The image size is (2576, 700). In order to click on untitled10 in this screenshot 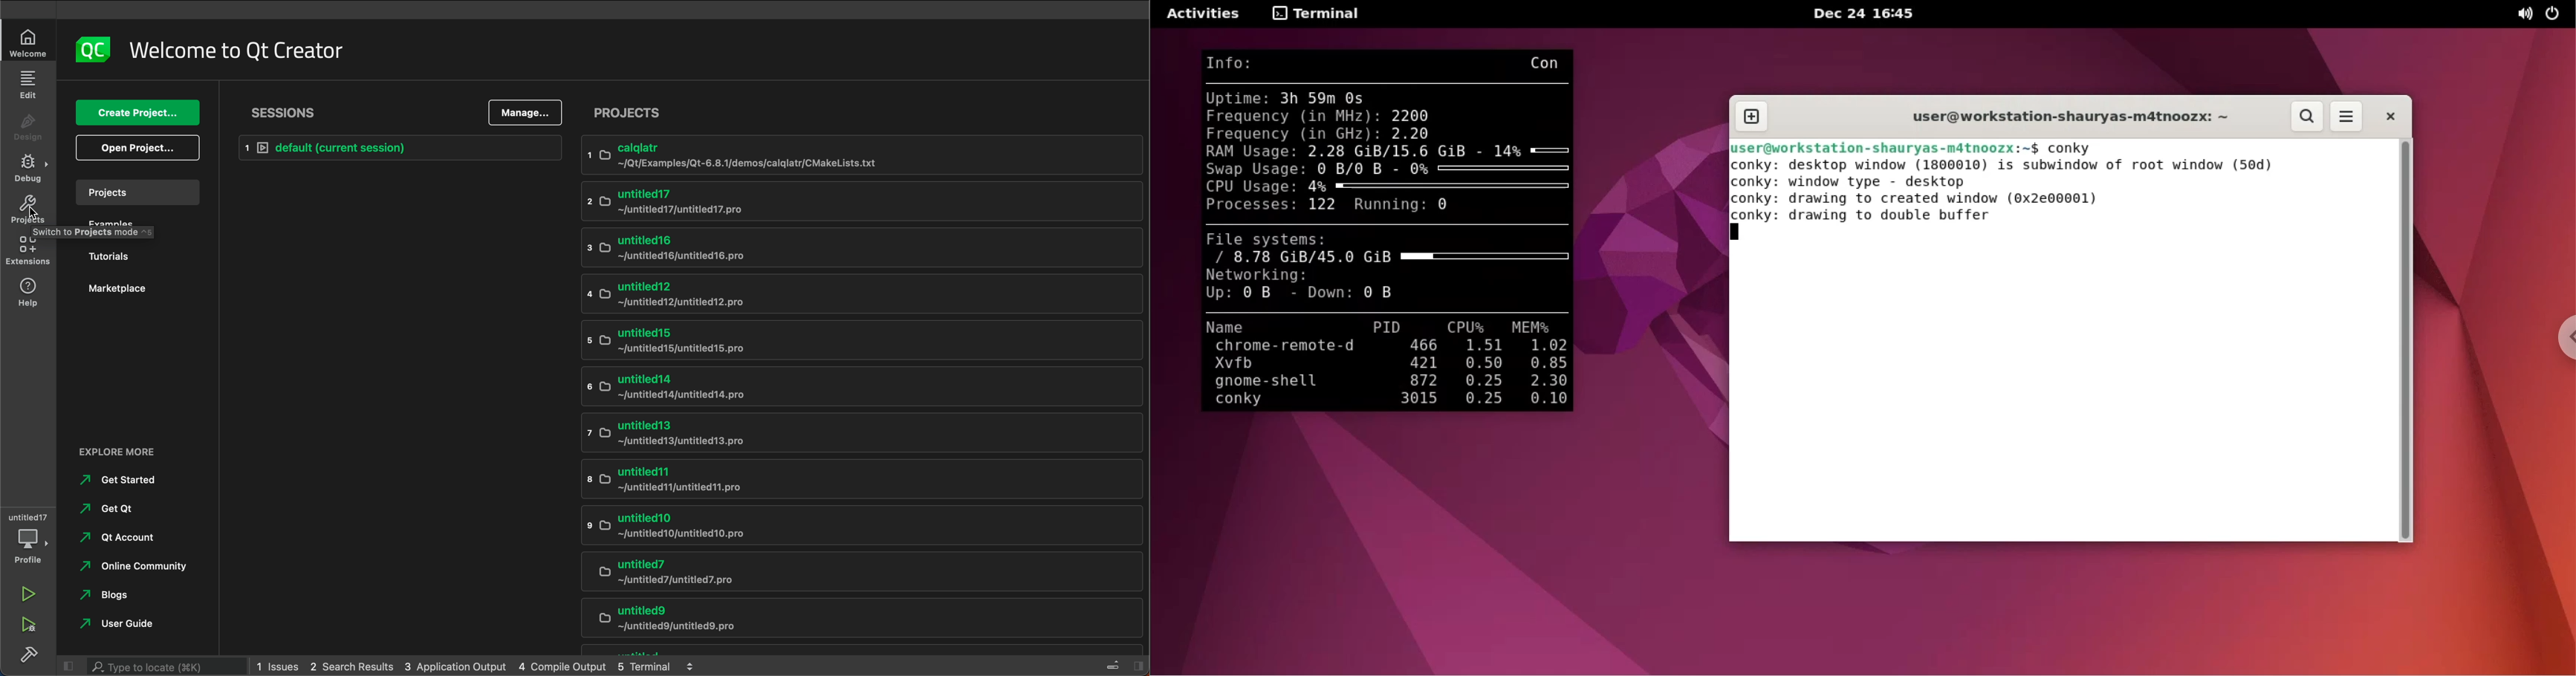, I will do `click(852, 525)`.